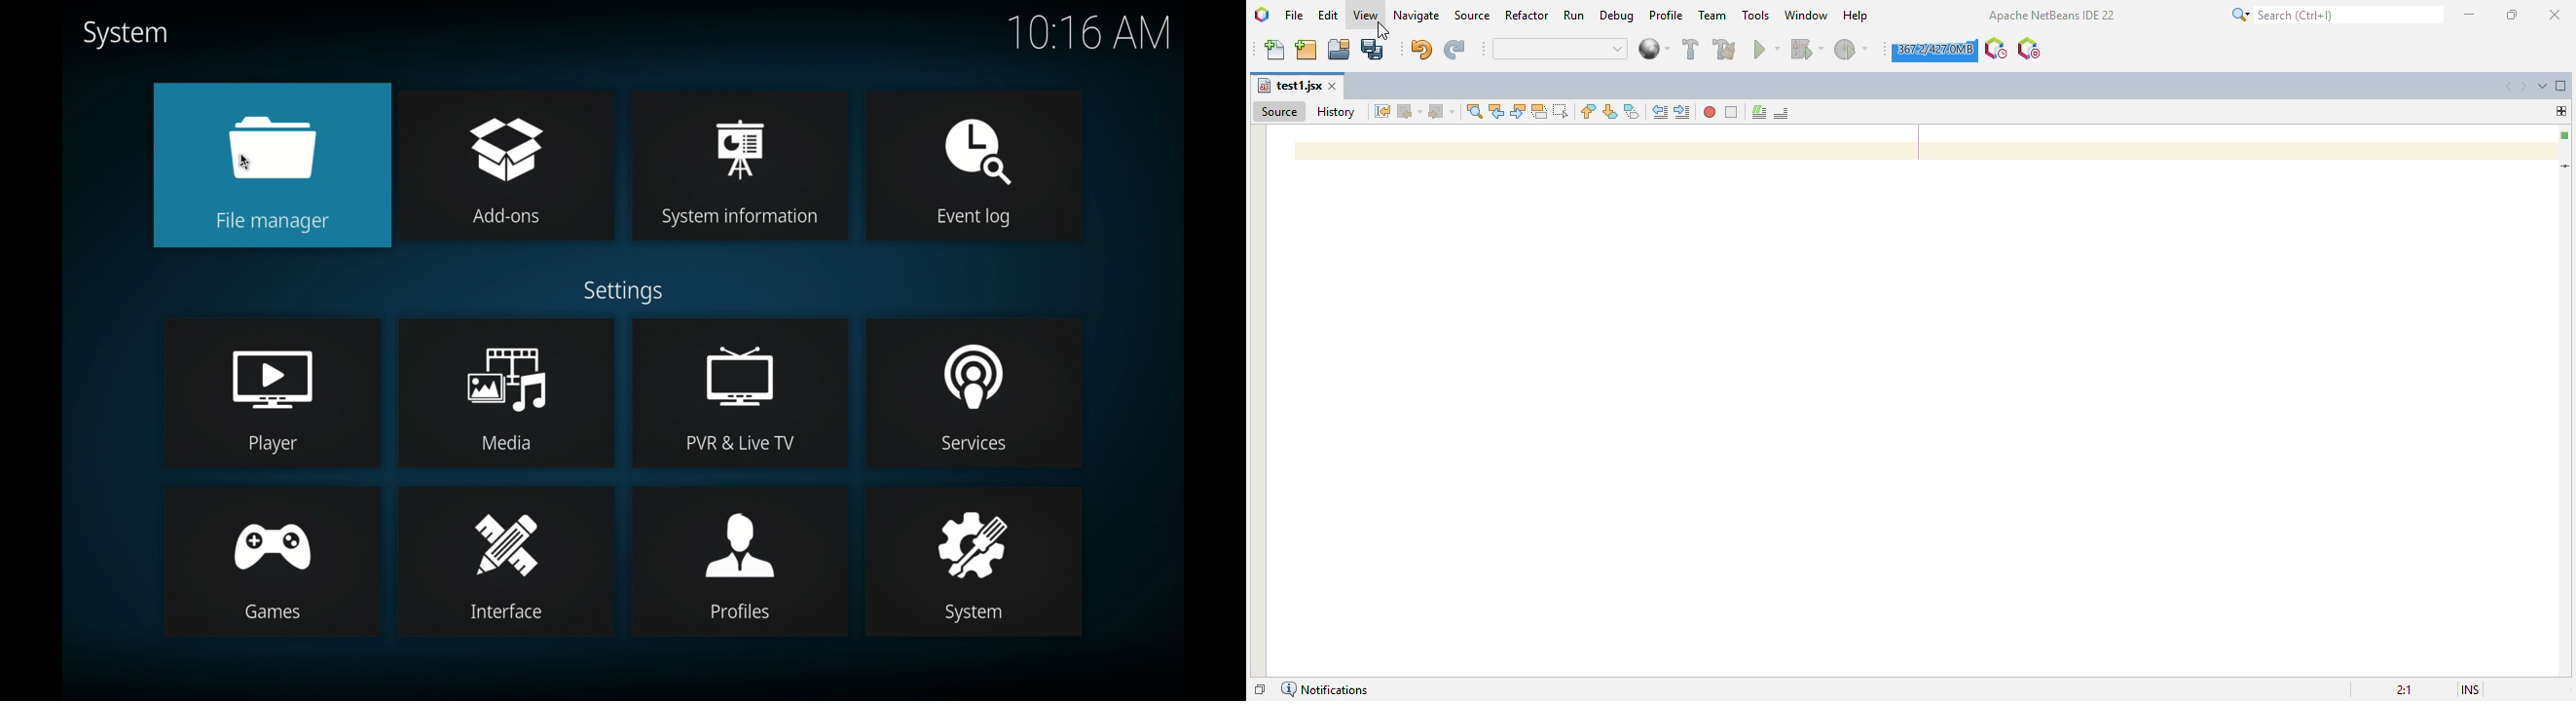  Describe the element at coordinates (245, 162) in the screenshot. I see `cursor` at that location.